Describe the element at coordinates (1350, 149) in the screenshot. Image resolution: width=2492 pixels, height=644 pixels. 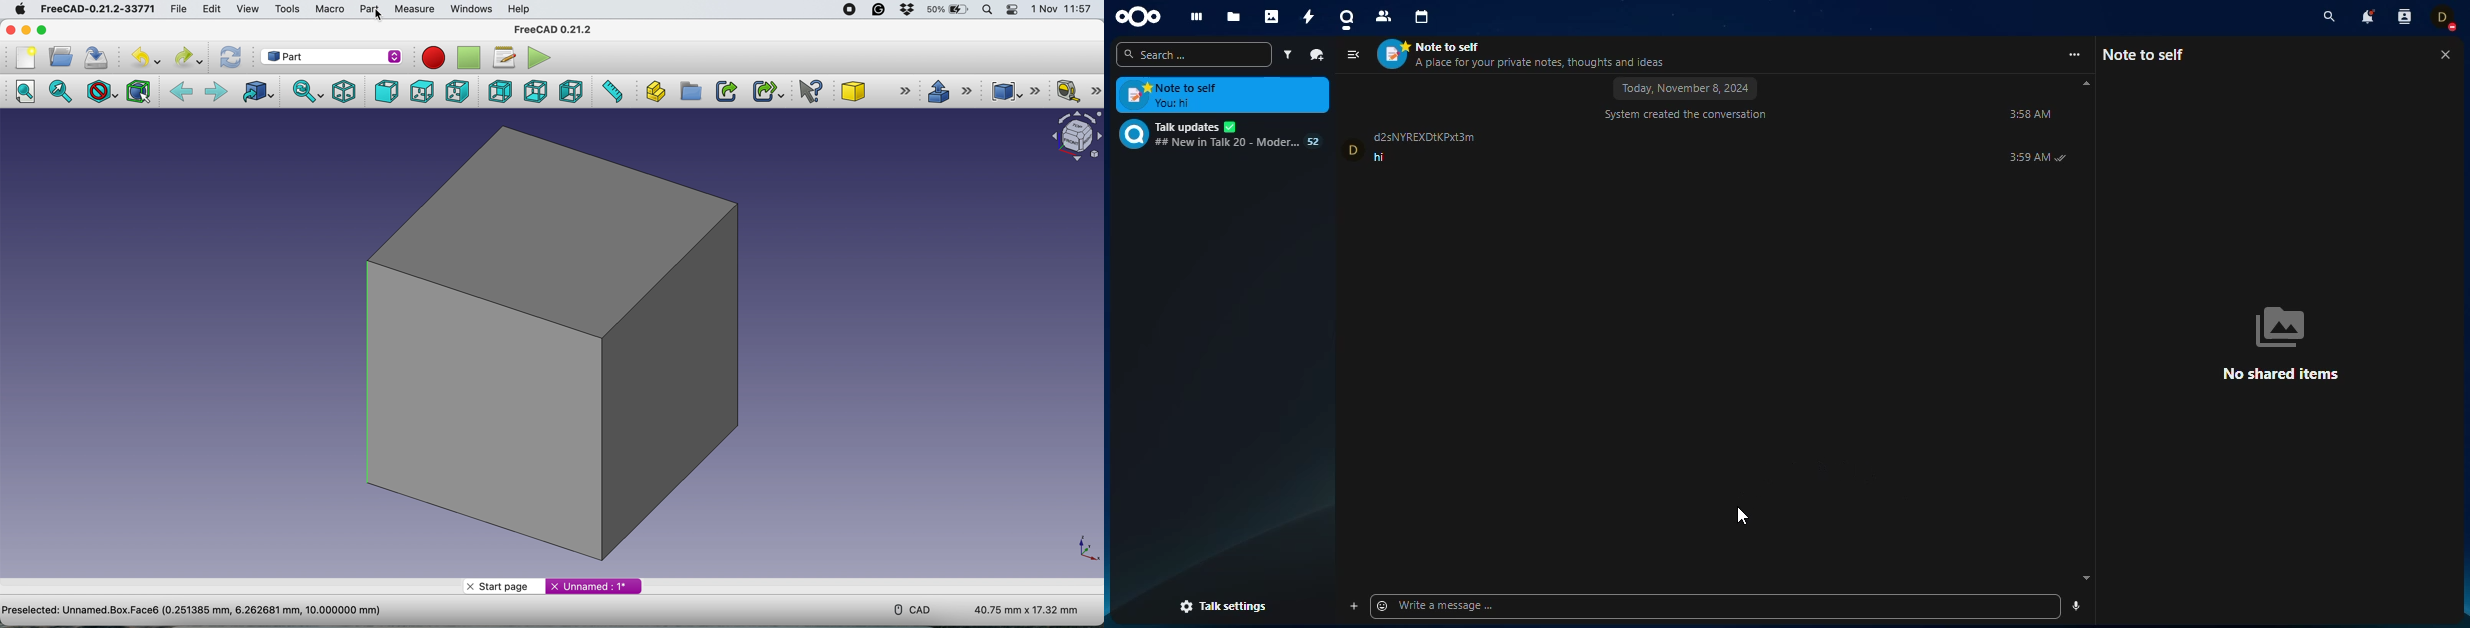
I see `profile` at that location.